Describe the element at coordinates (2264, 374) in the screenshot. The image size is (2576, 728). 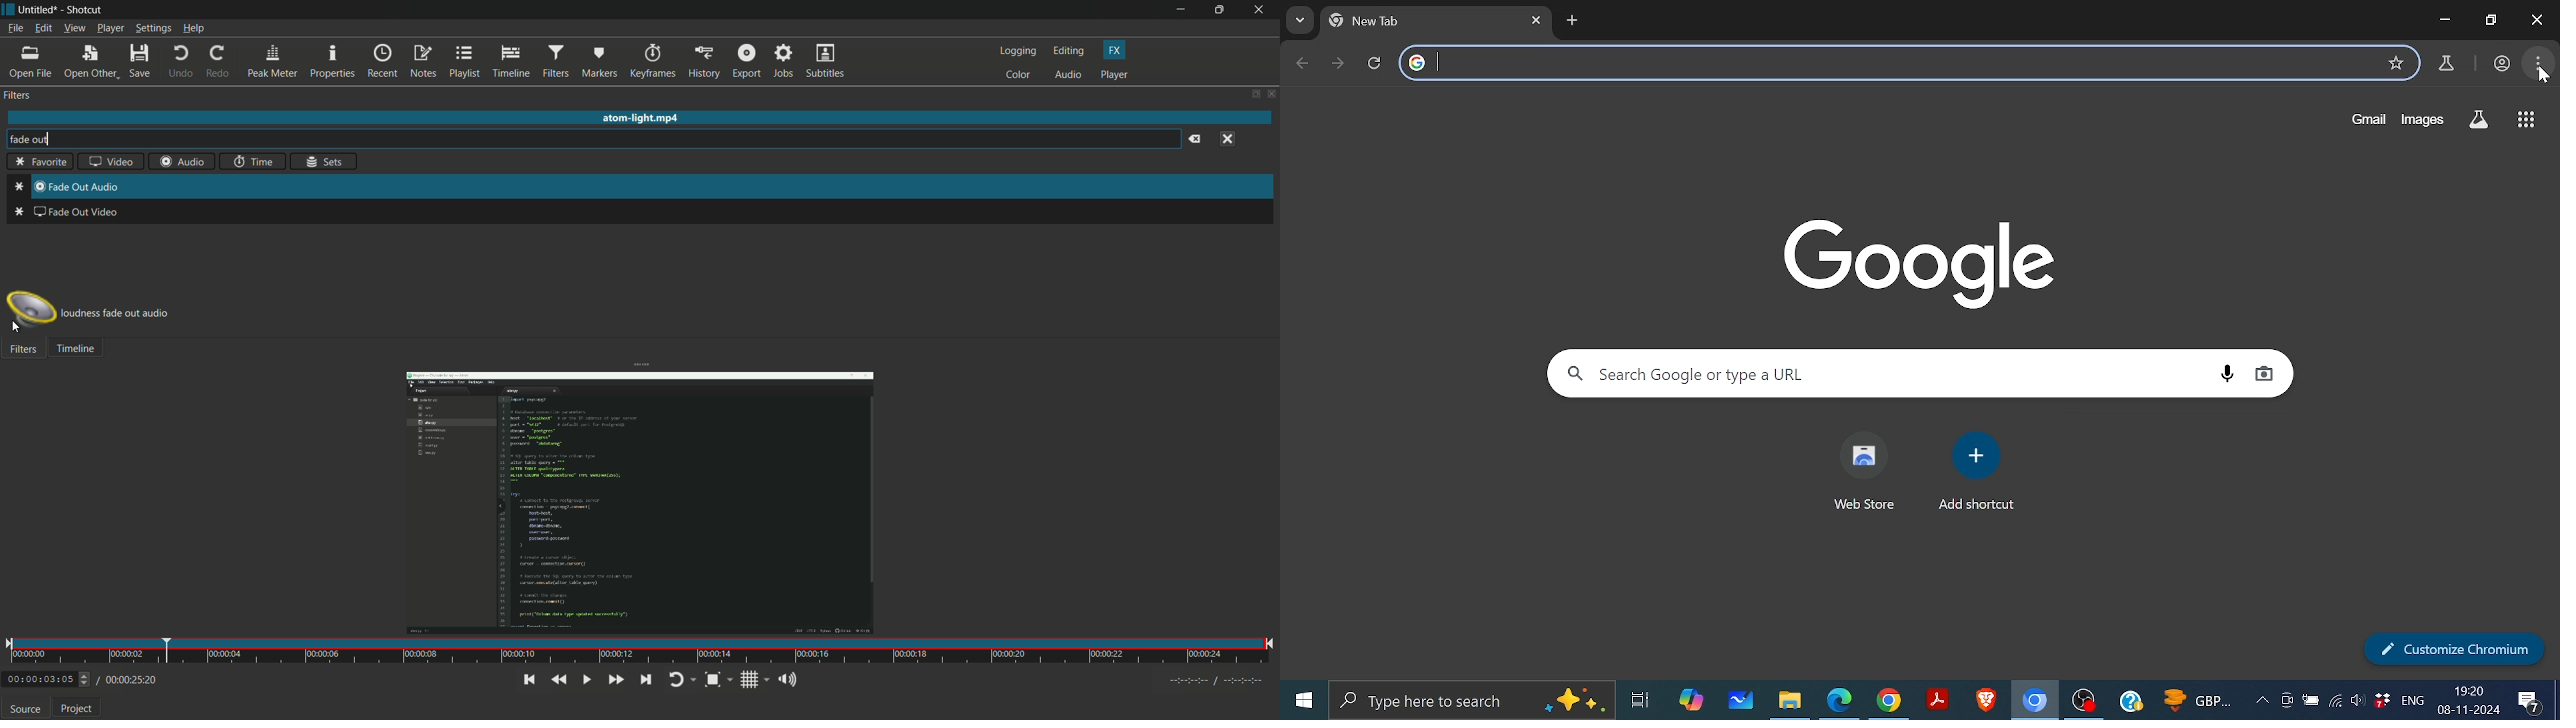
I see `Search by image` at that location.